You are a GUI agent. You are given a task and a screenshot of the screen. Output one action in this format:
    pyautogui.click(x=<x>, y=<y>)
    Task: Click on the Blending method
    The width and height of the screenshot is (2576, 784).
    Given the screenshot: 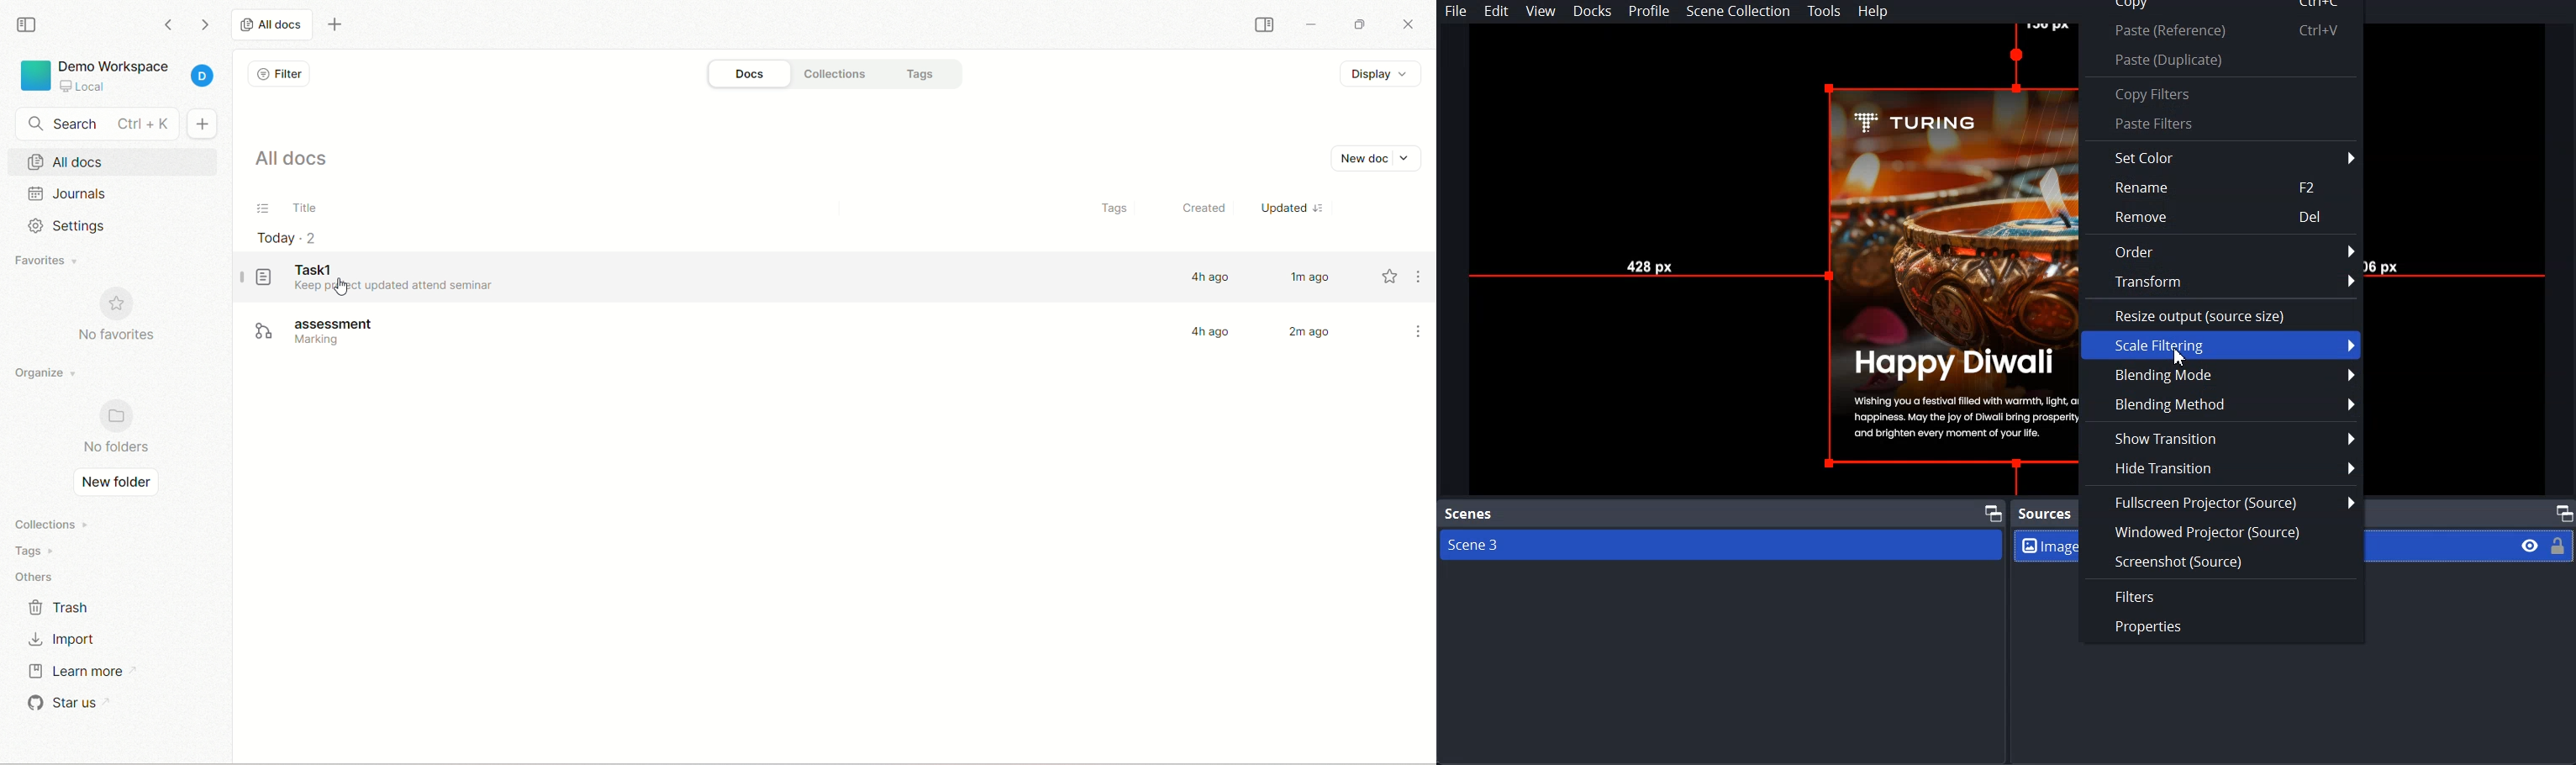 What is the action you would take?
    pyautogui.click(x=2221, y=404)
    